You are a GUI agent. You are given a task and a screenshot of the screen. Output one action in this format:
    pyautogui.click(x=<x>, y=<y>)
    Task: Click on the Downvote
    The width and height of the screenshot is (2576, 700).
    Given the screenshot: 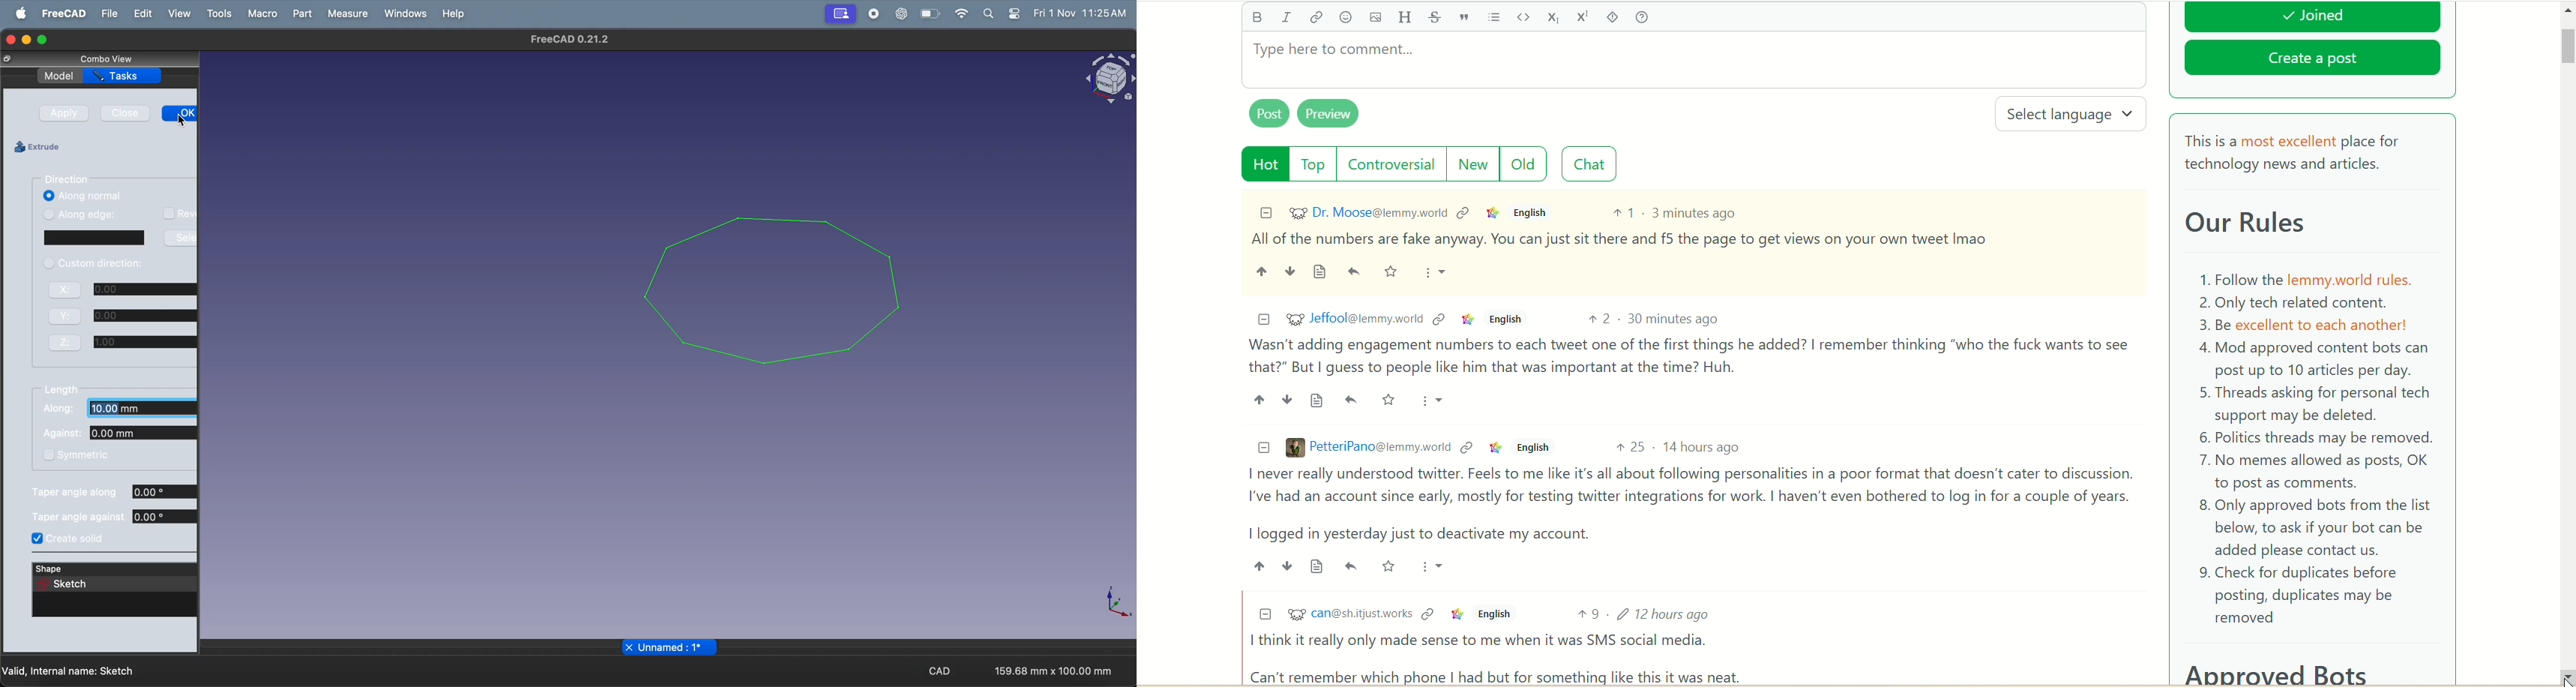 What is the action you would take?
    pyautogui.click(x=1287, y=566)
    